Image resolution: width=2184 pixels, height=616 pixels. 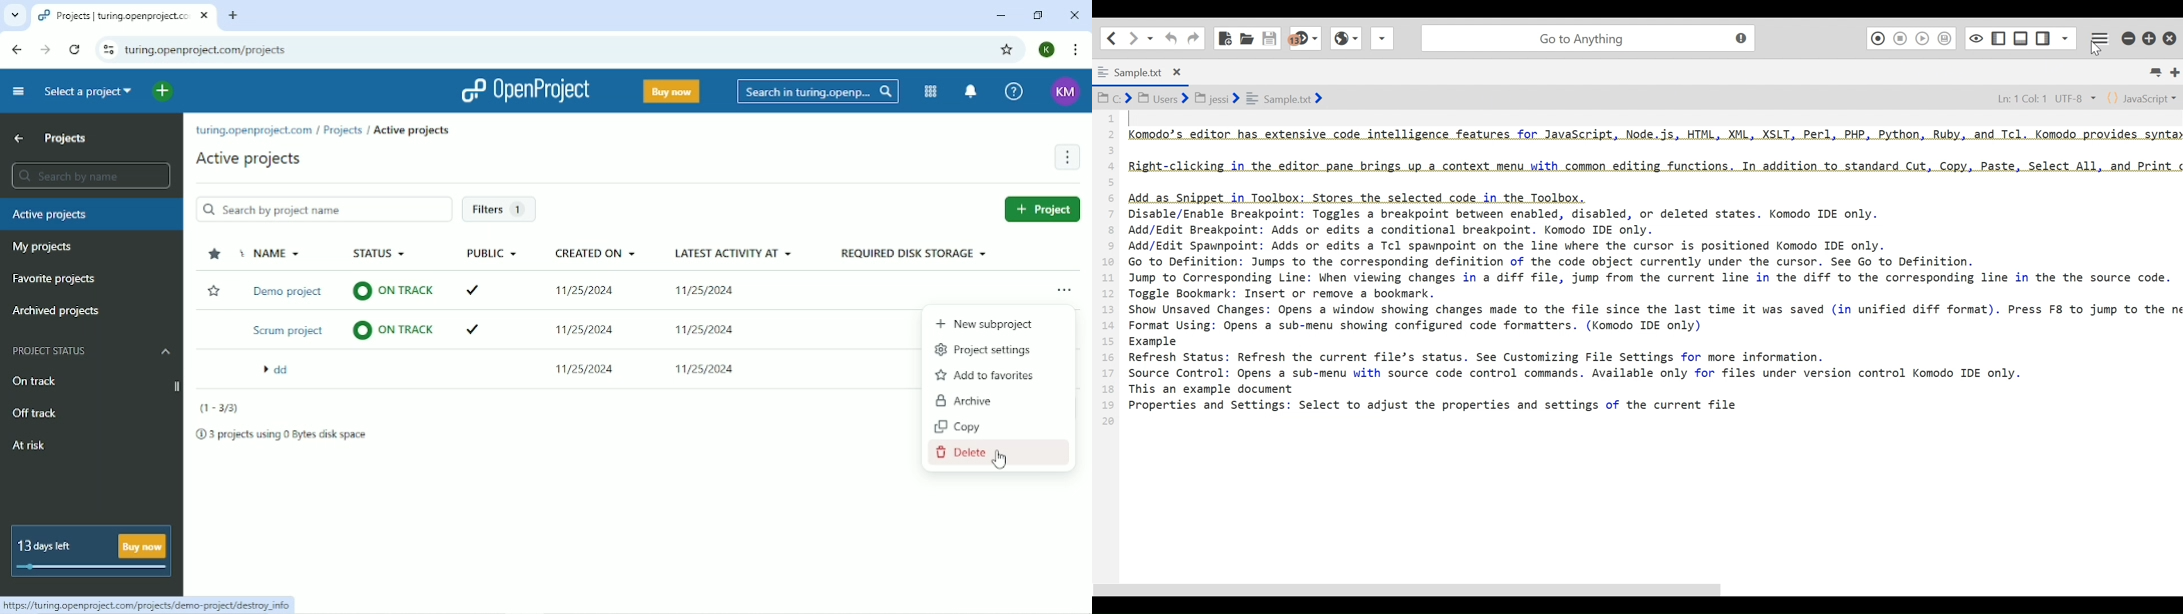 What do you see at coordinates (251, 132) in the screenshot?
I see `turing.openproject.com` at bounding box center [251, 132].